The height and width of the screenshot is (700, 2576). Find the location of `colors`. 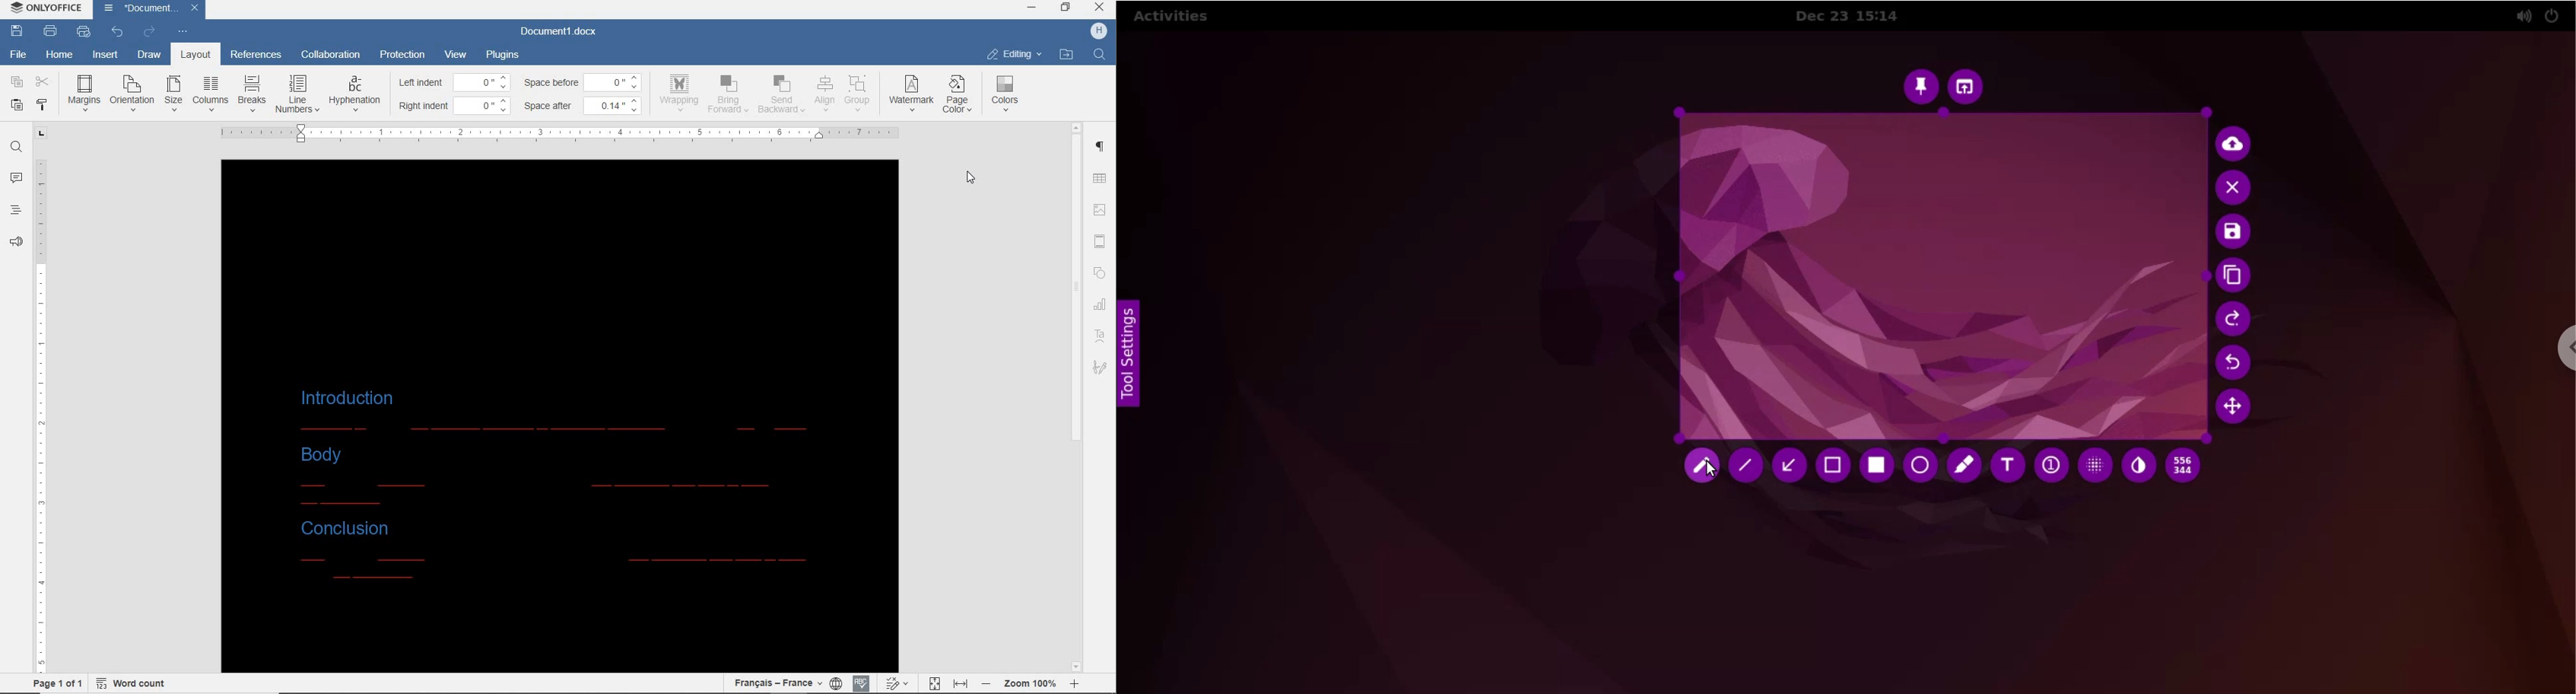

colors is located at coordinates (1006, 98).